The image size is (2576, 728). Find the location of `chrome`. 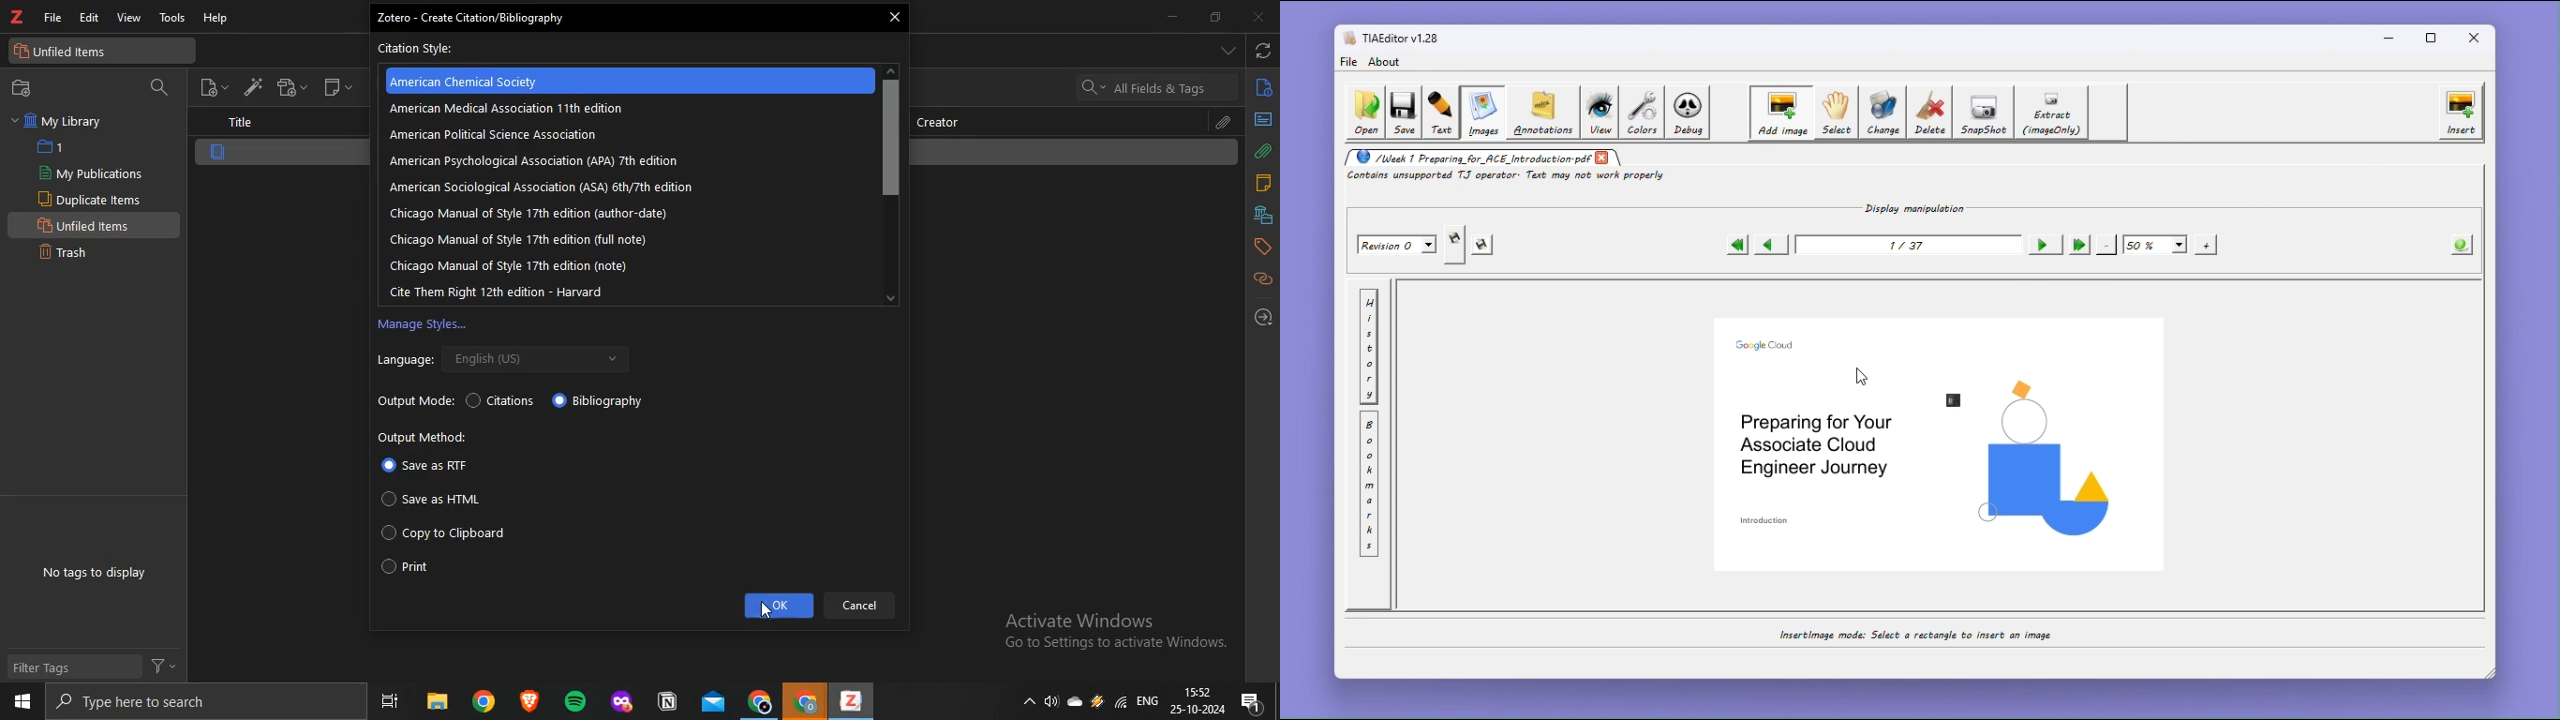

chrome is located at coordinates (484, 700).